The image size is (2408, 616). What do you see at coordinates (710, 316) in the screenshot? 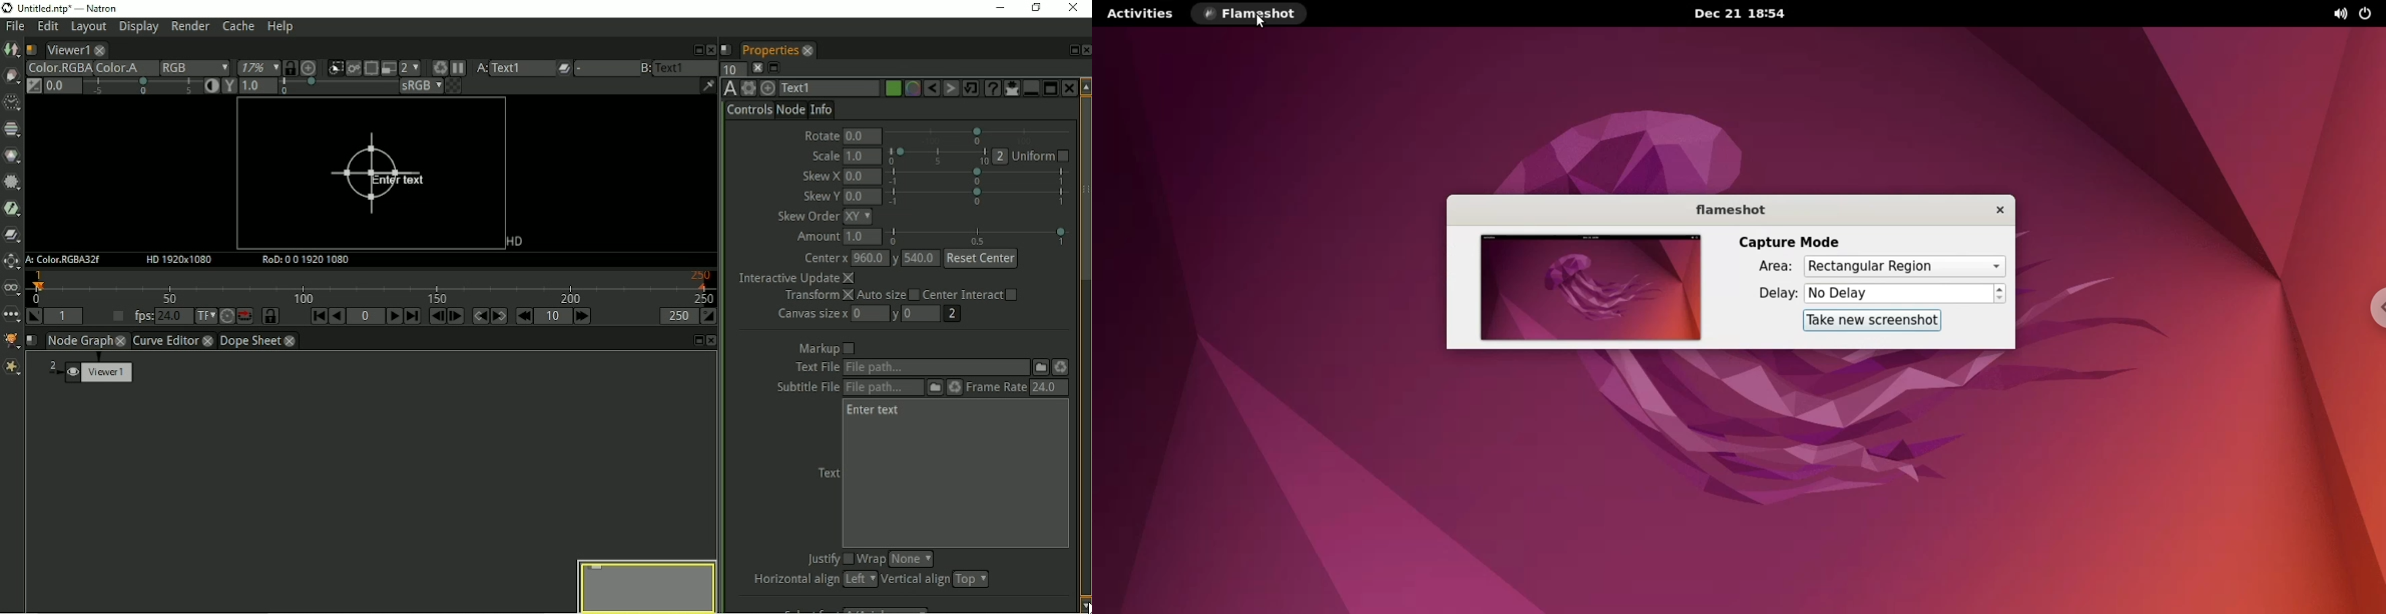
I see `Set the playback out point at the current frame` at bounding box center [710, 316].